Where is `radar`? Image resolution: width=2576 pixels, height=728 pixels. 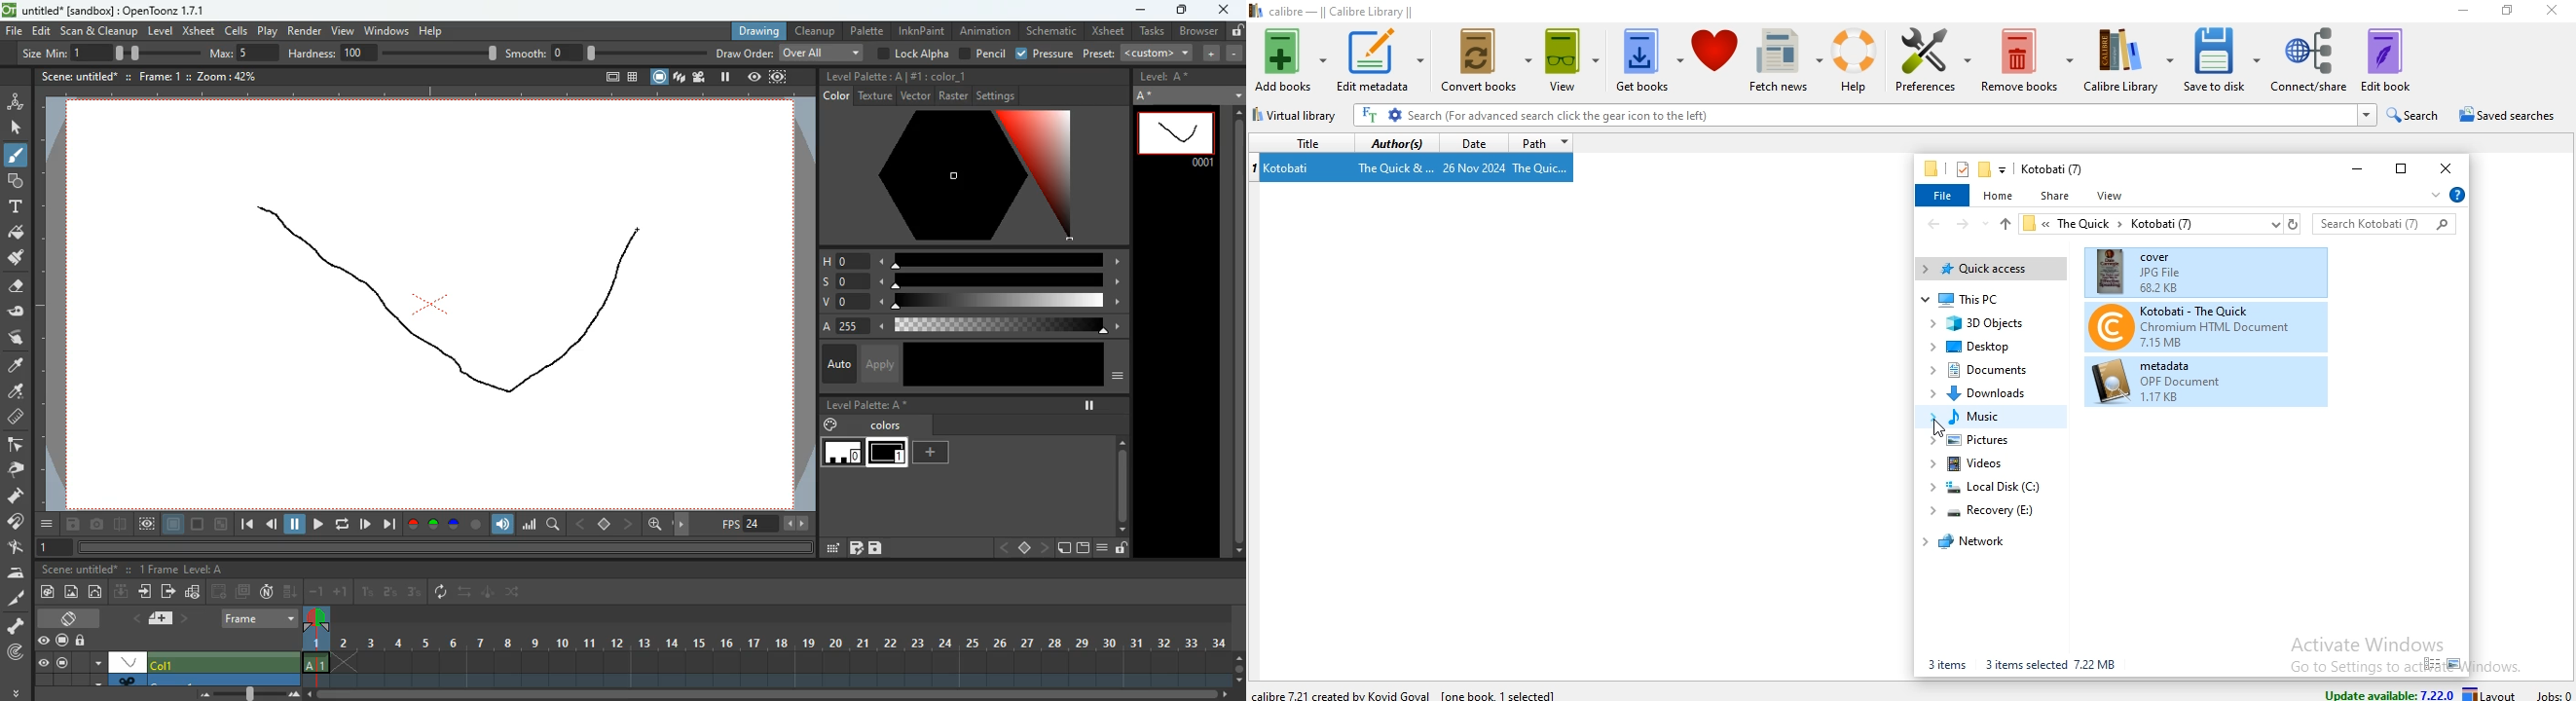
radar is located at coordinates (17, 654).